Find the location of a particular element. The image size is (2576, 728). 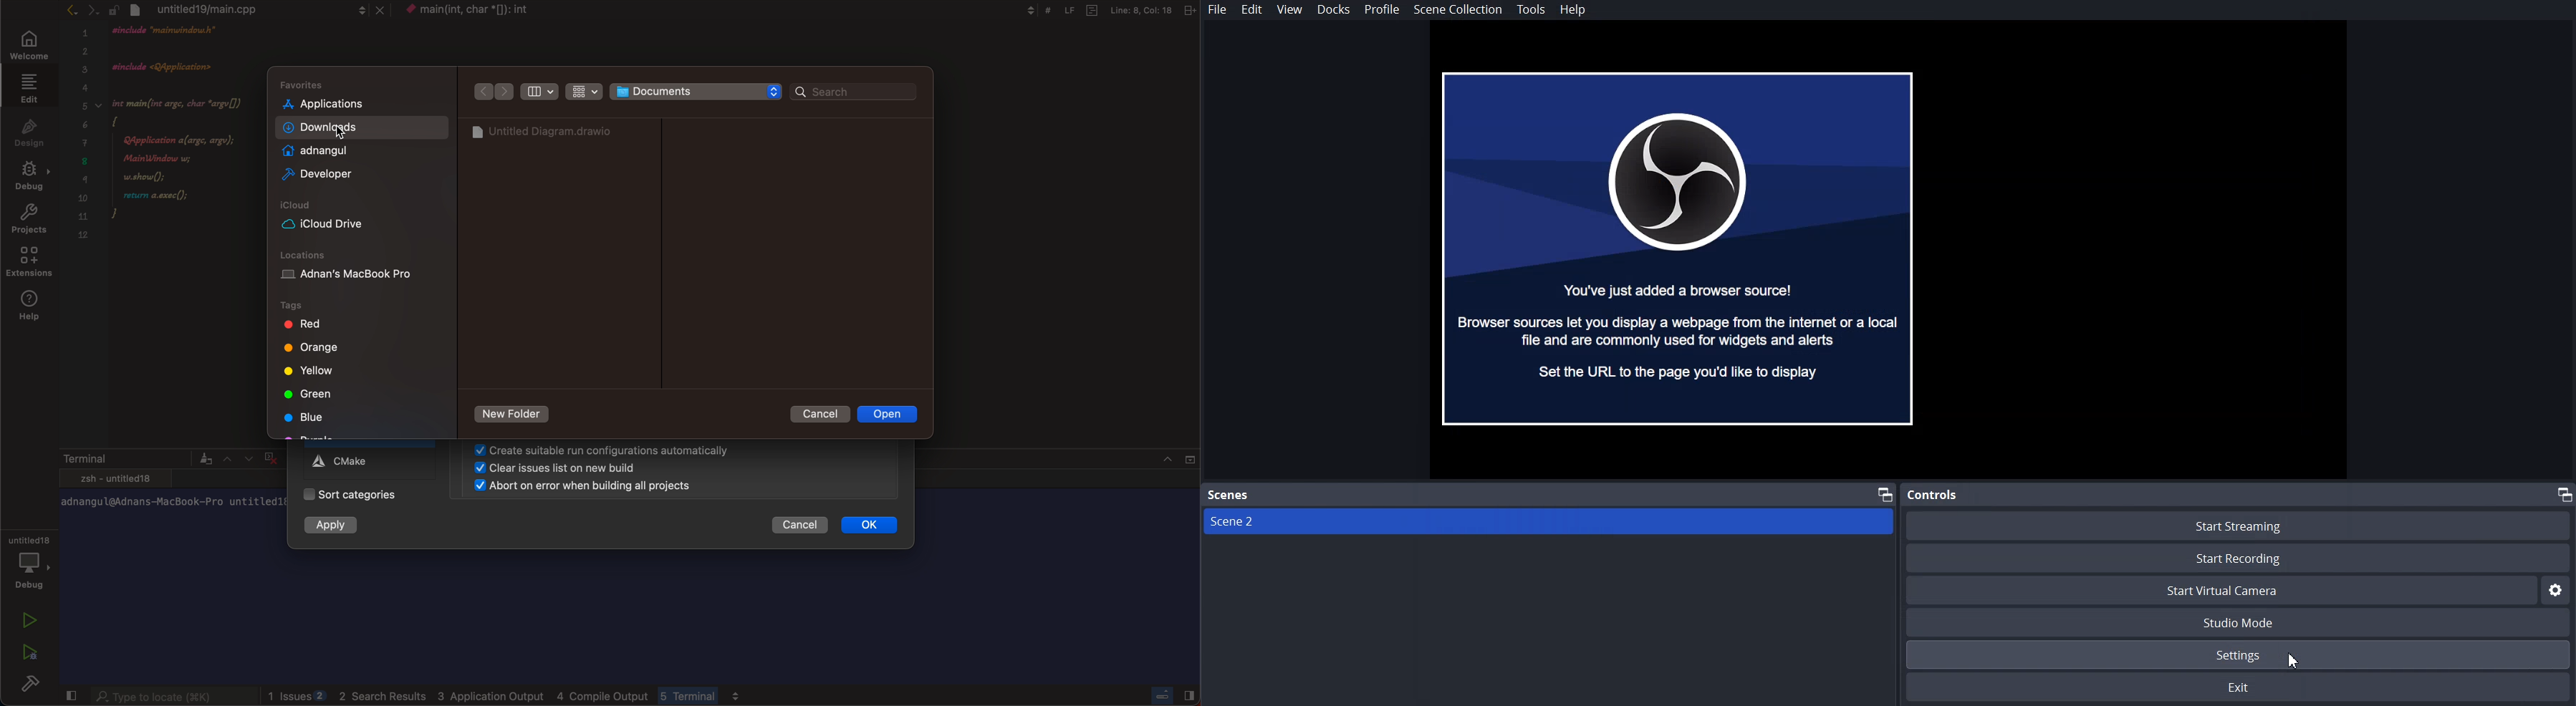

Docks is located at coordinates (1333, 9).